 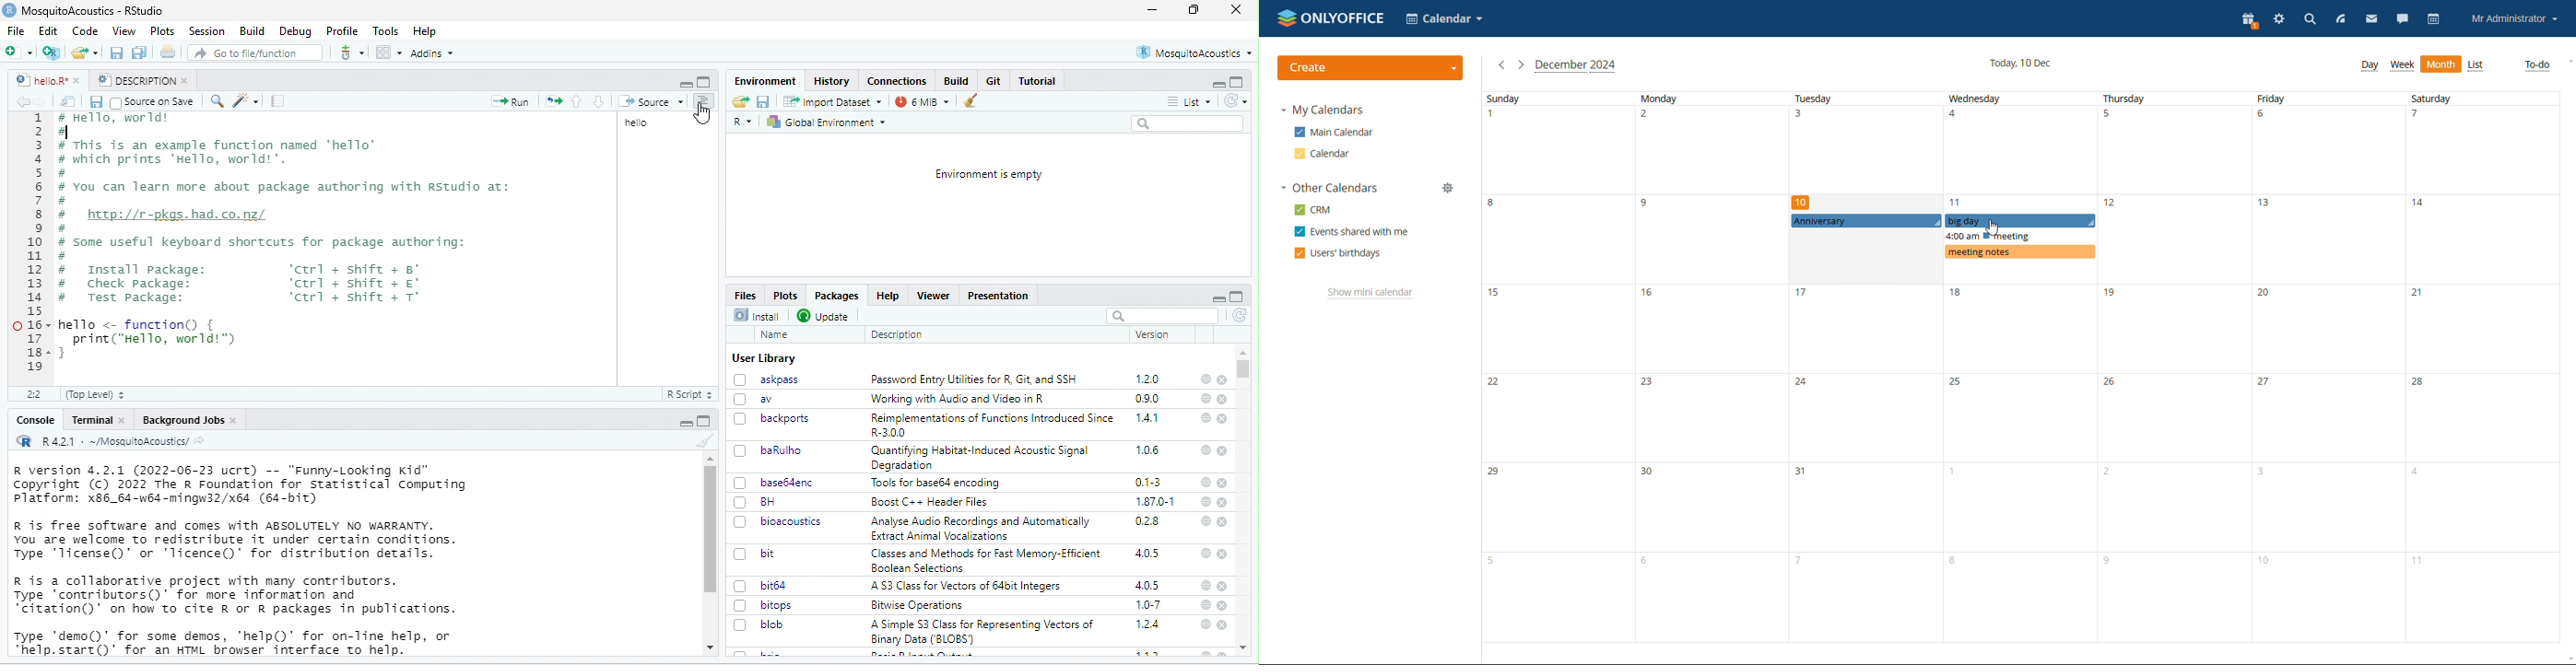 What do you see at coordinates (111, 442) in the screenshot?
I see `R 4.2.1 : ~/MosquitoAcoustics/` at bounding box center [111, 442].